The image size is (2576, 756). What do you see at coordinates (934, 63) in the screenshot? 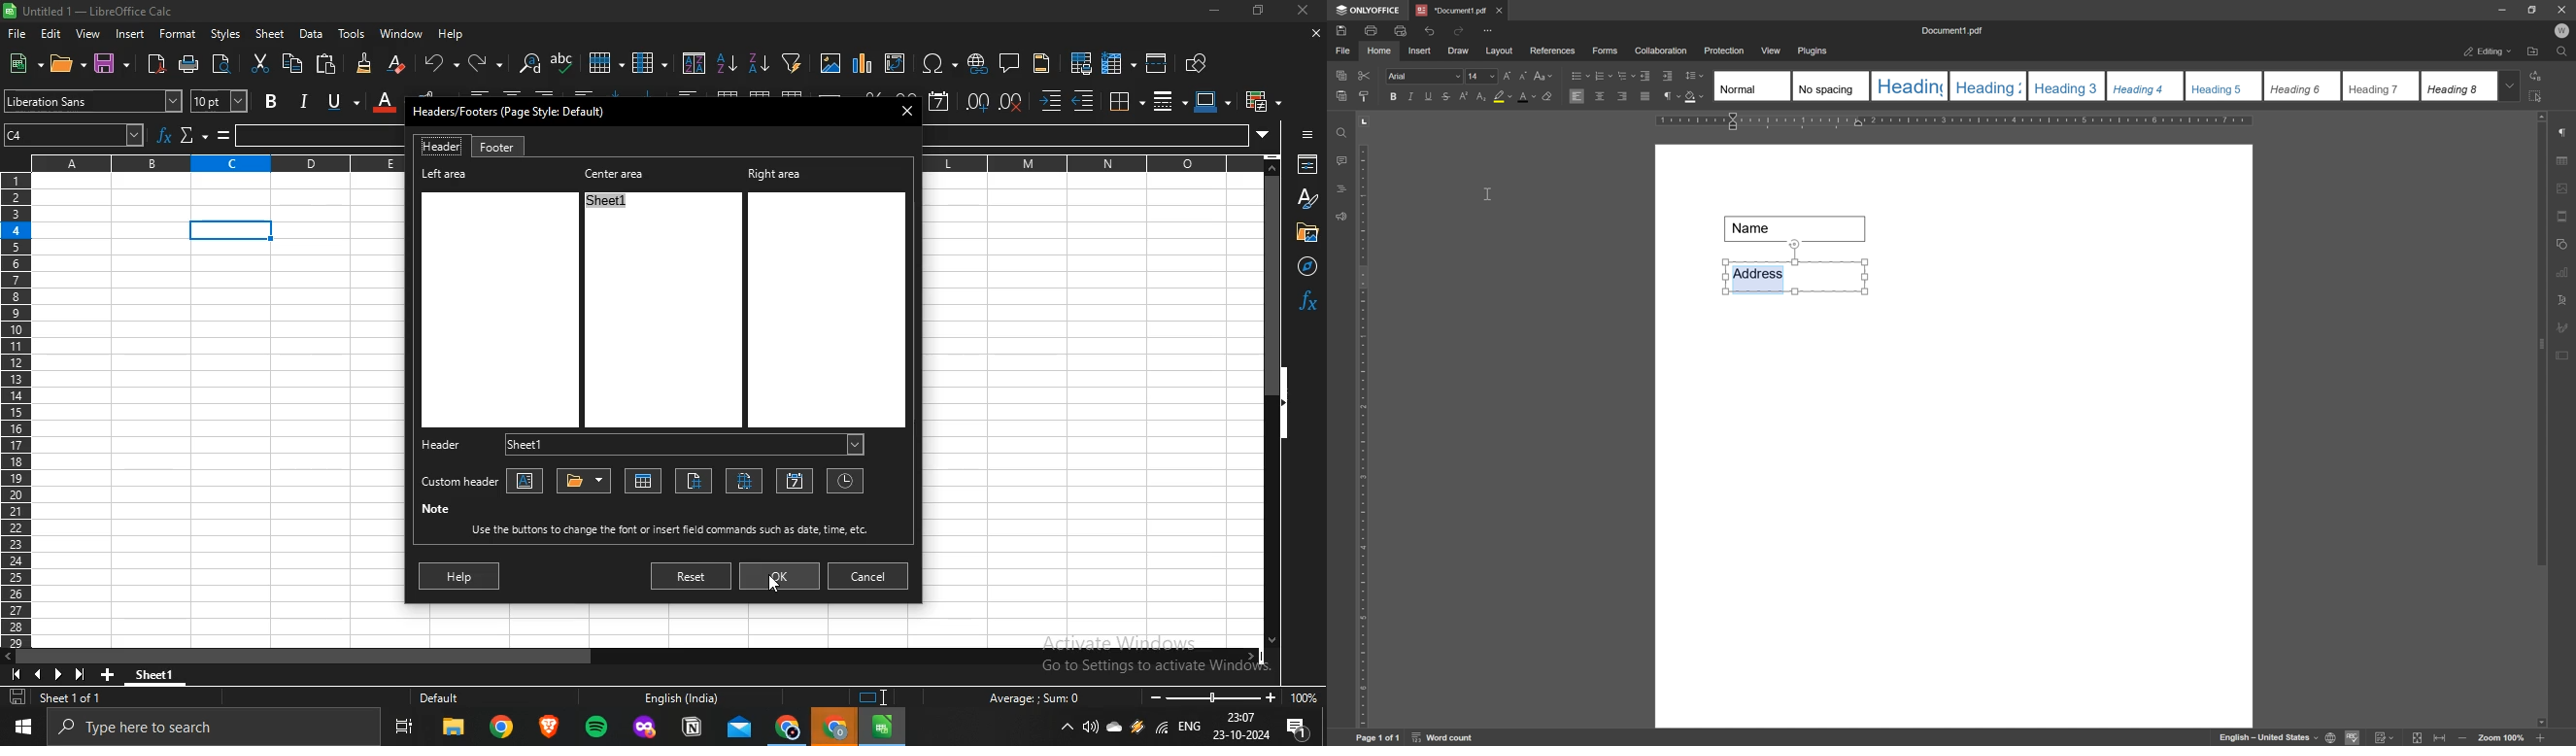
I see `insert special characters` at bounding box center [934, 63].